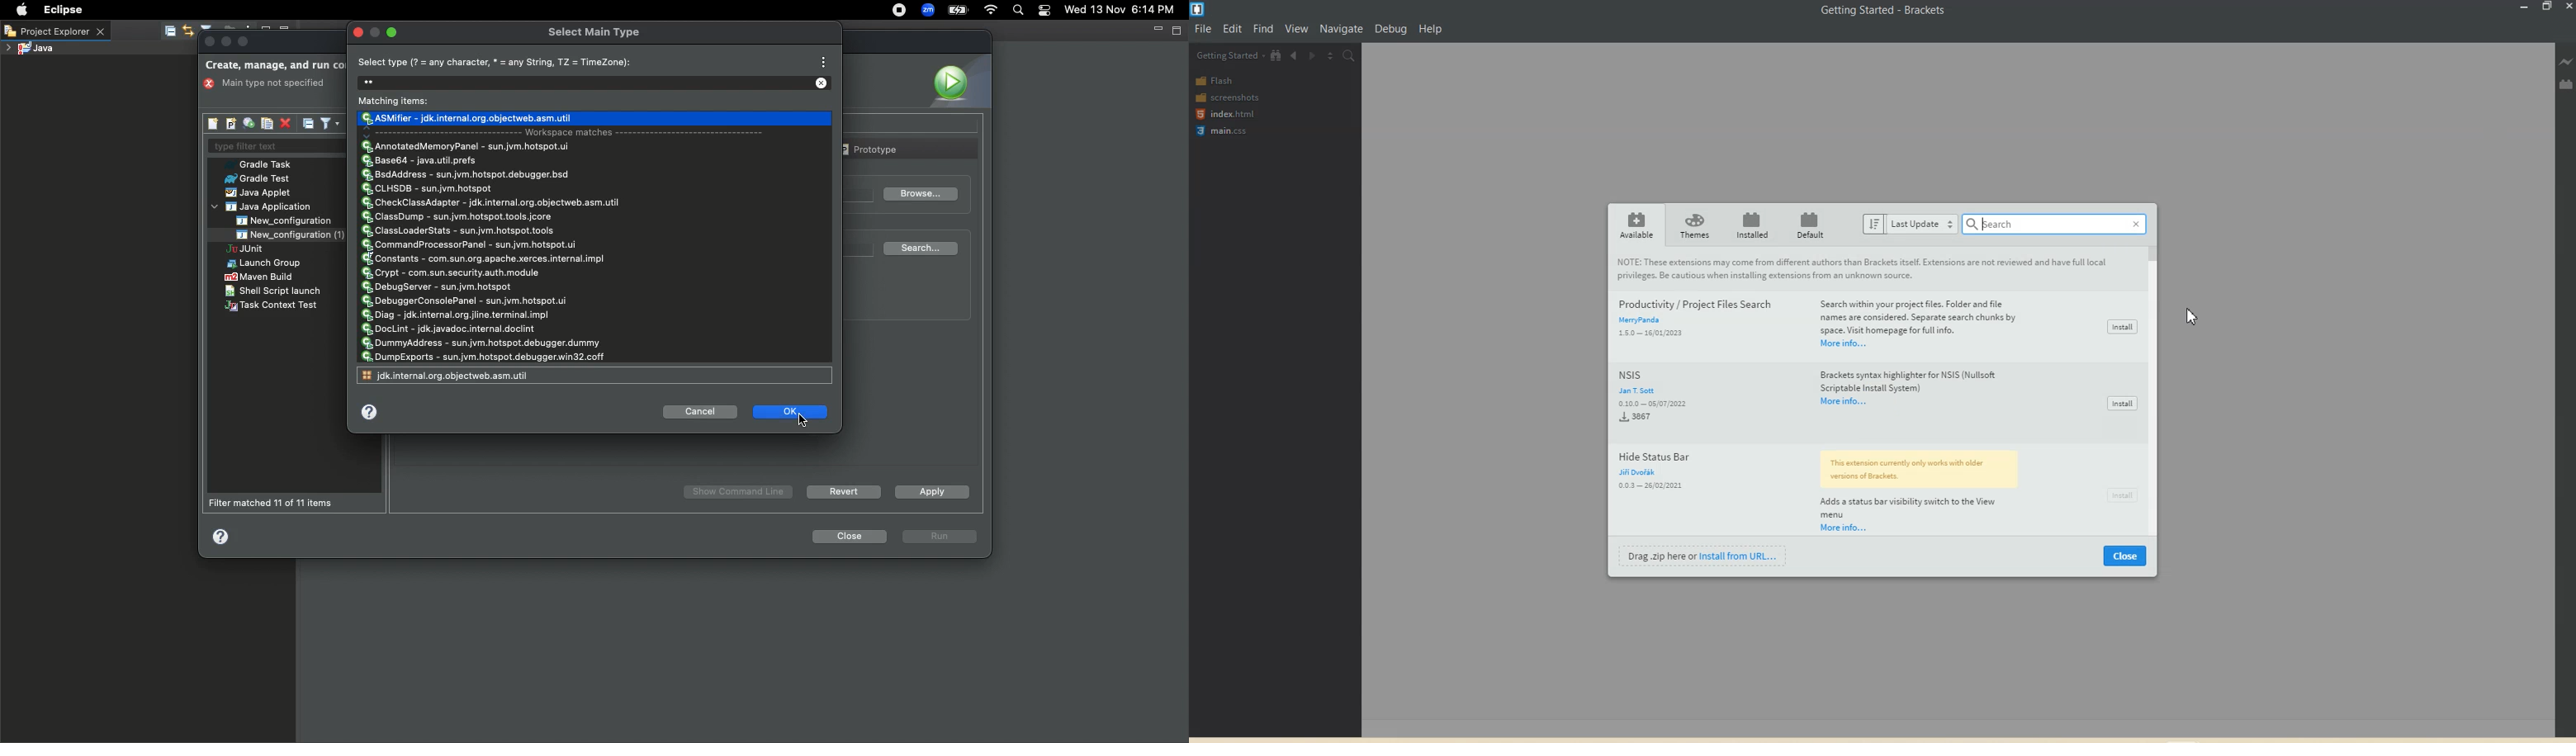 This screenshot has width=2576, height=756. I want to click on Internet, so click(989, 12).